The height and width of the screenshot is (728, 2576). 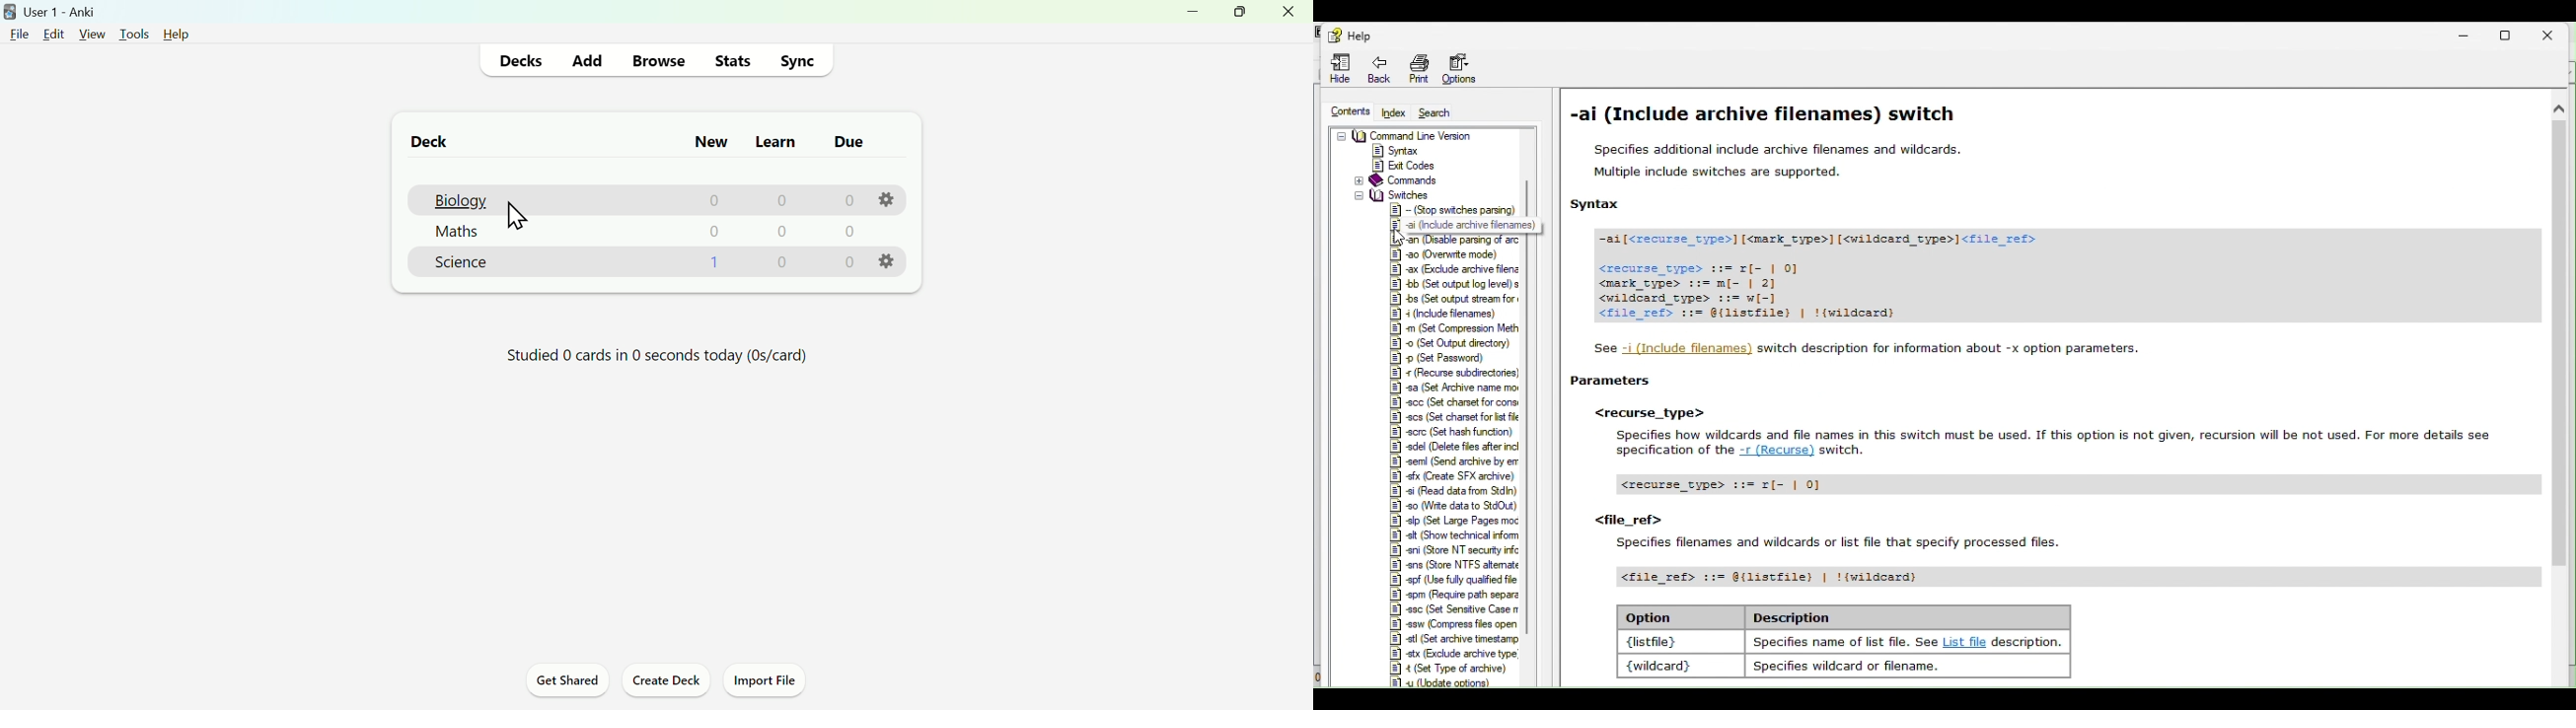 I want to click on 0, so click(x=781, y=234).